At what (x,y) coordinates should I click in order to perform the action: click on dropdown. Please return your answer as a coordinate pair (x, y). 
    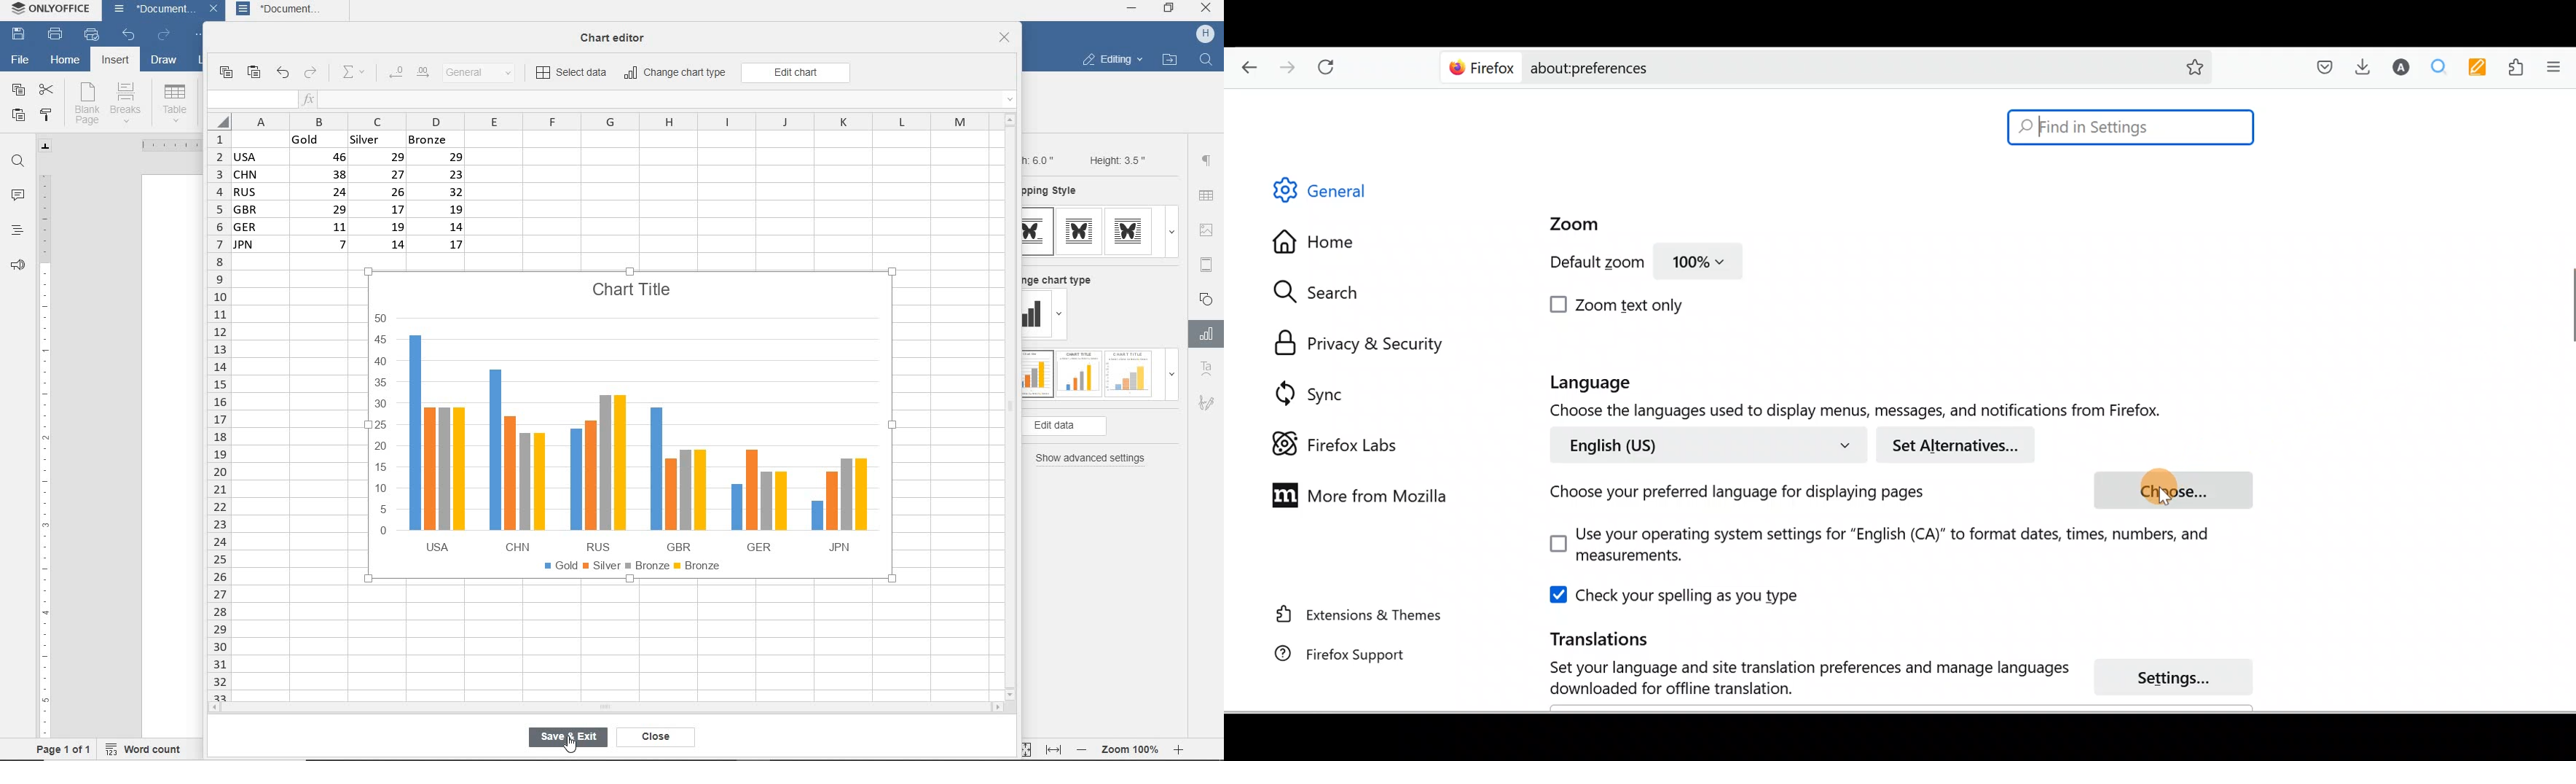
    Looking at the image, I should click on (1171, 378).